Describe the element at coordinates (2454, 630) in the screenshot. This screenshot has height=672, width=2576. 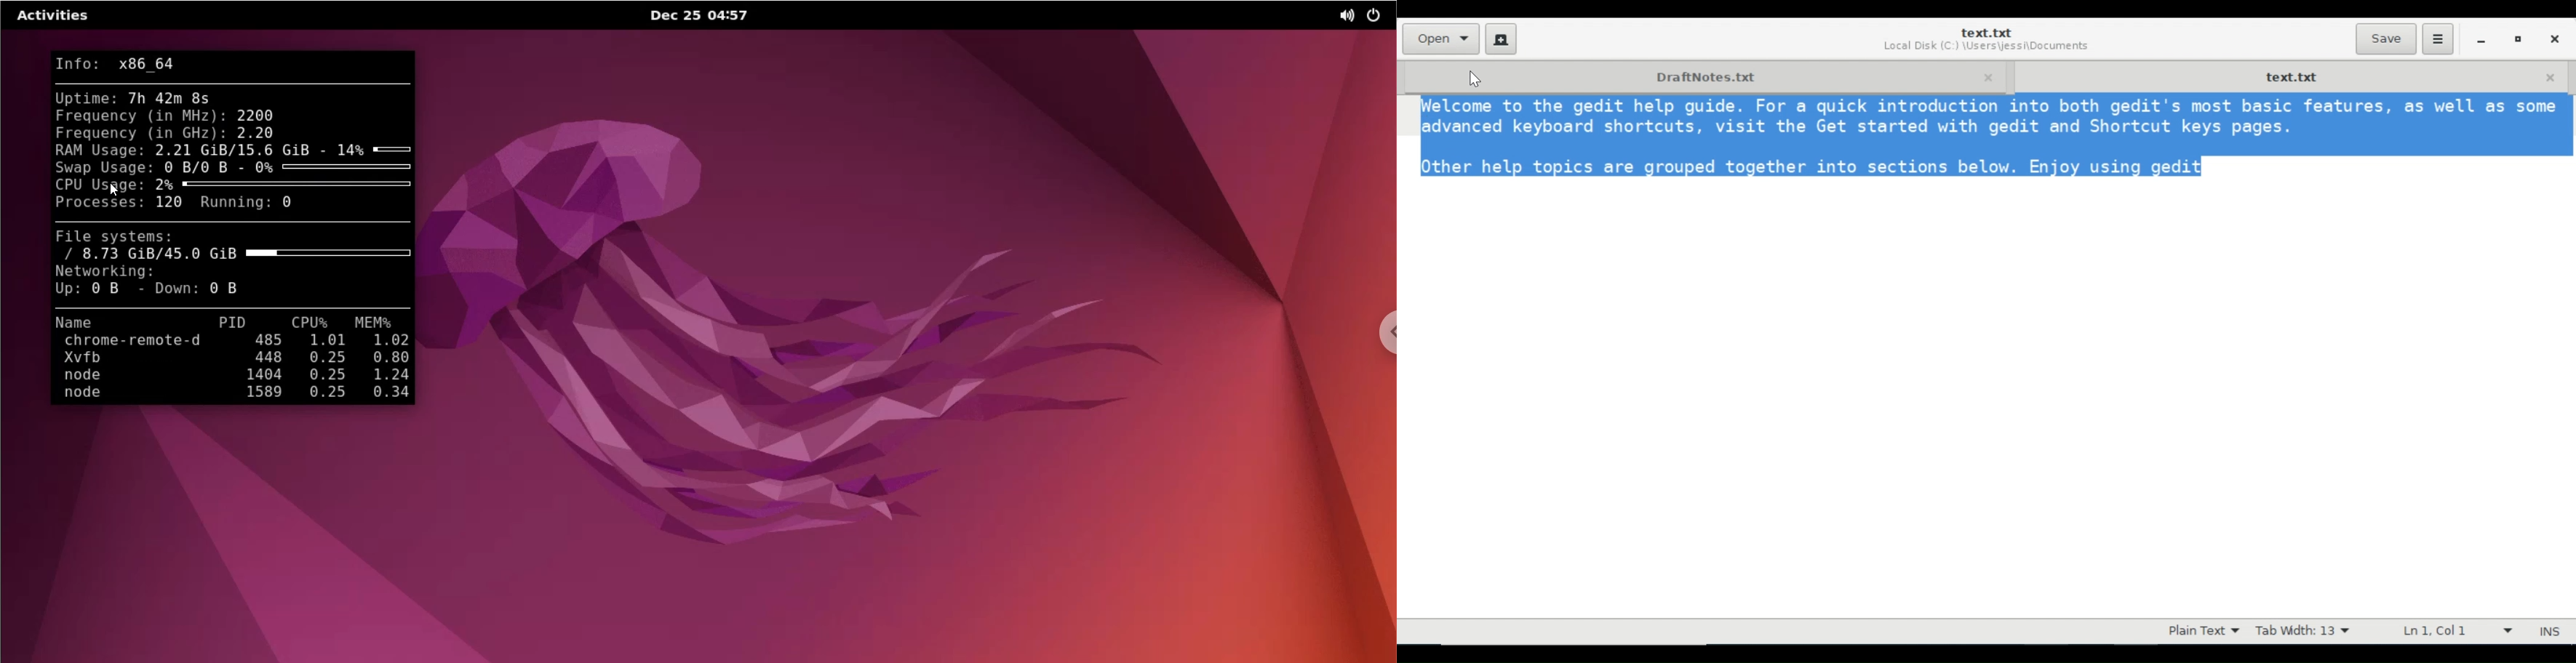
I see `Line & Column` at that location.